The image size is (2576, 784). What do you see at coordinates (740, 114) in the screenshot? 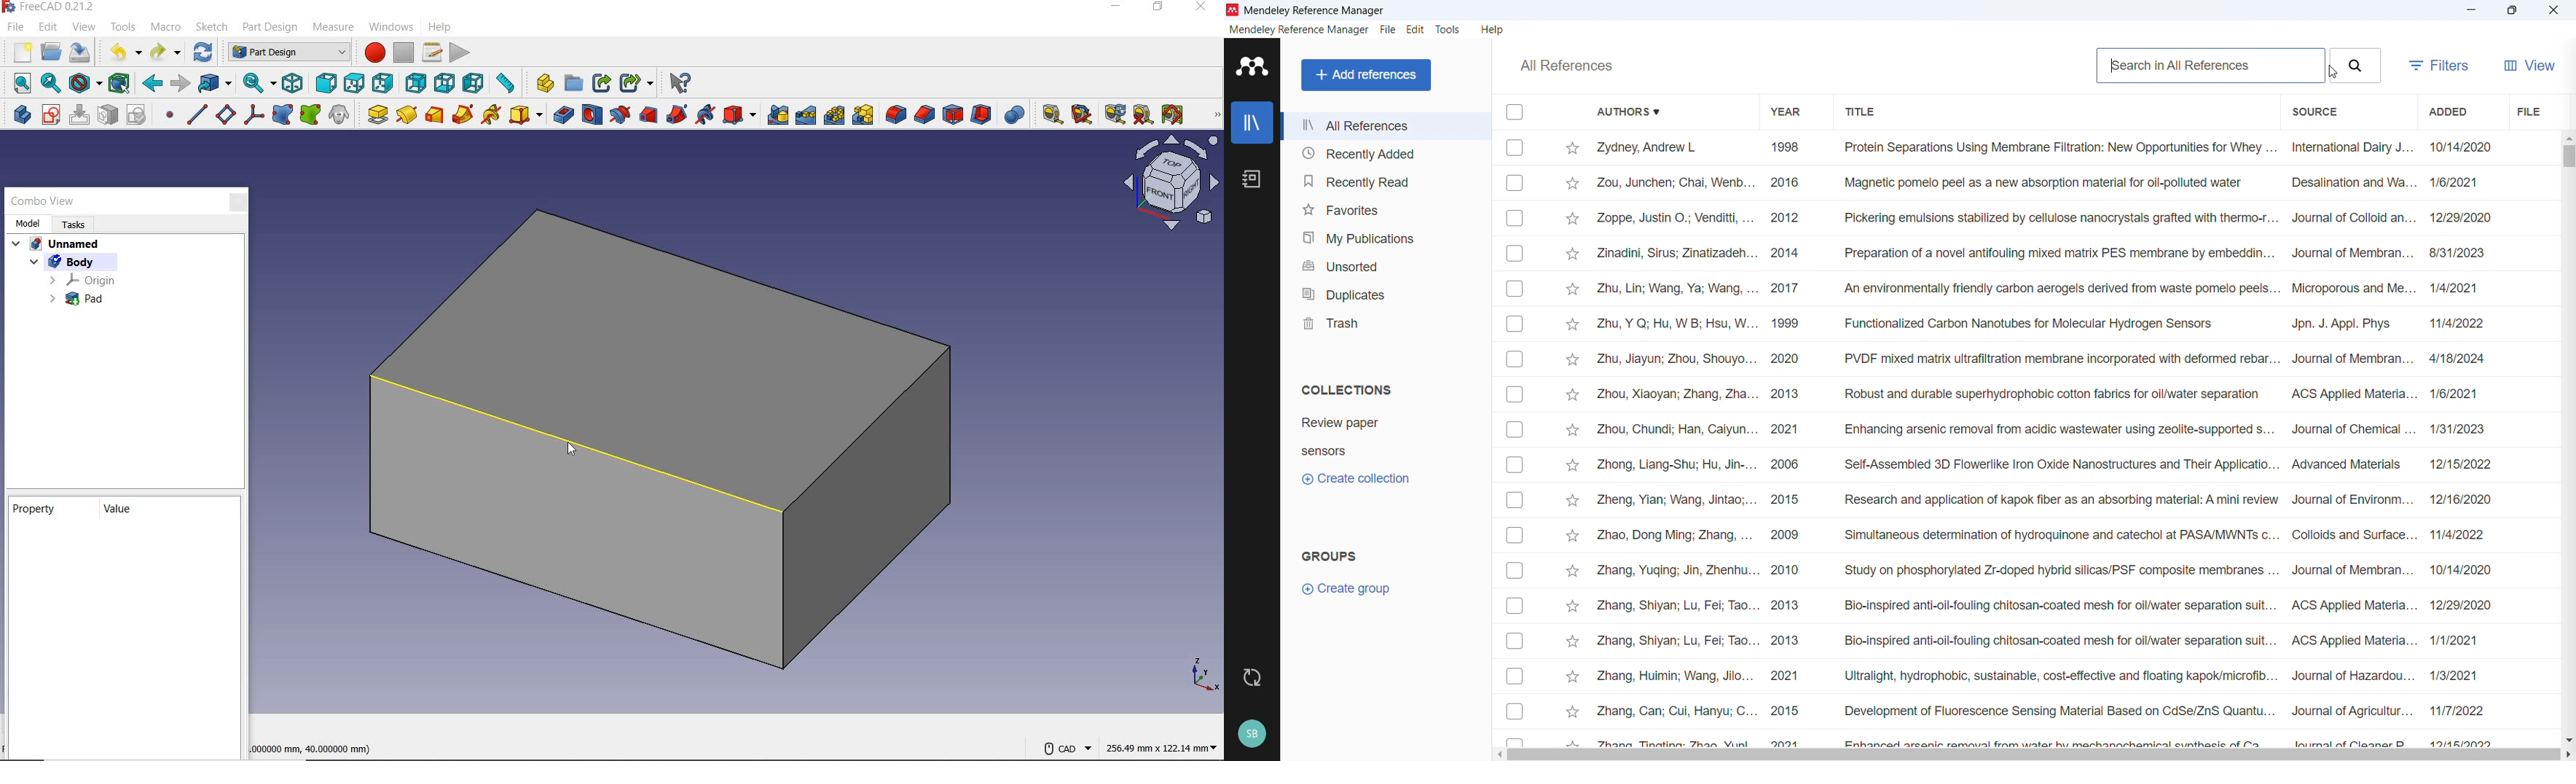
I see `create a subtractive primitive` at bounding box center [740, 114].